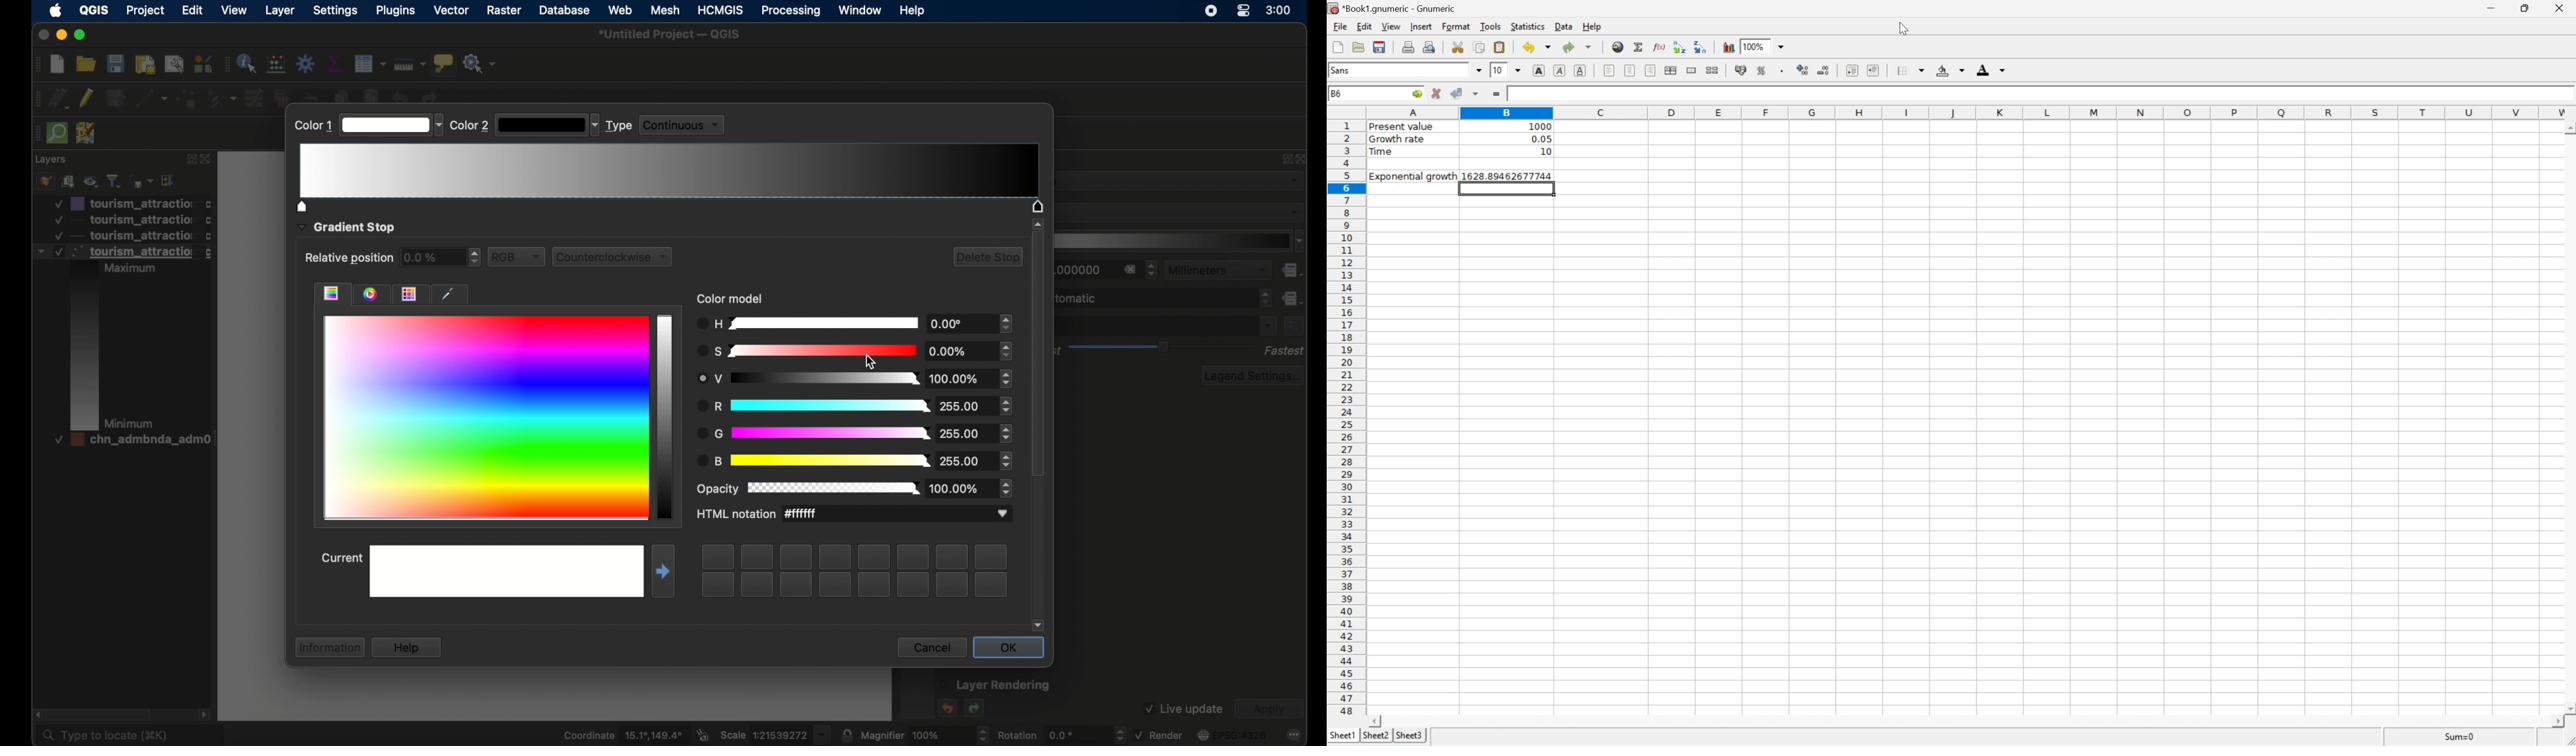  Describe the element at coordinates (1253, 376) in the screenshot. I see `legend settings` at that location.